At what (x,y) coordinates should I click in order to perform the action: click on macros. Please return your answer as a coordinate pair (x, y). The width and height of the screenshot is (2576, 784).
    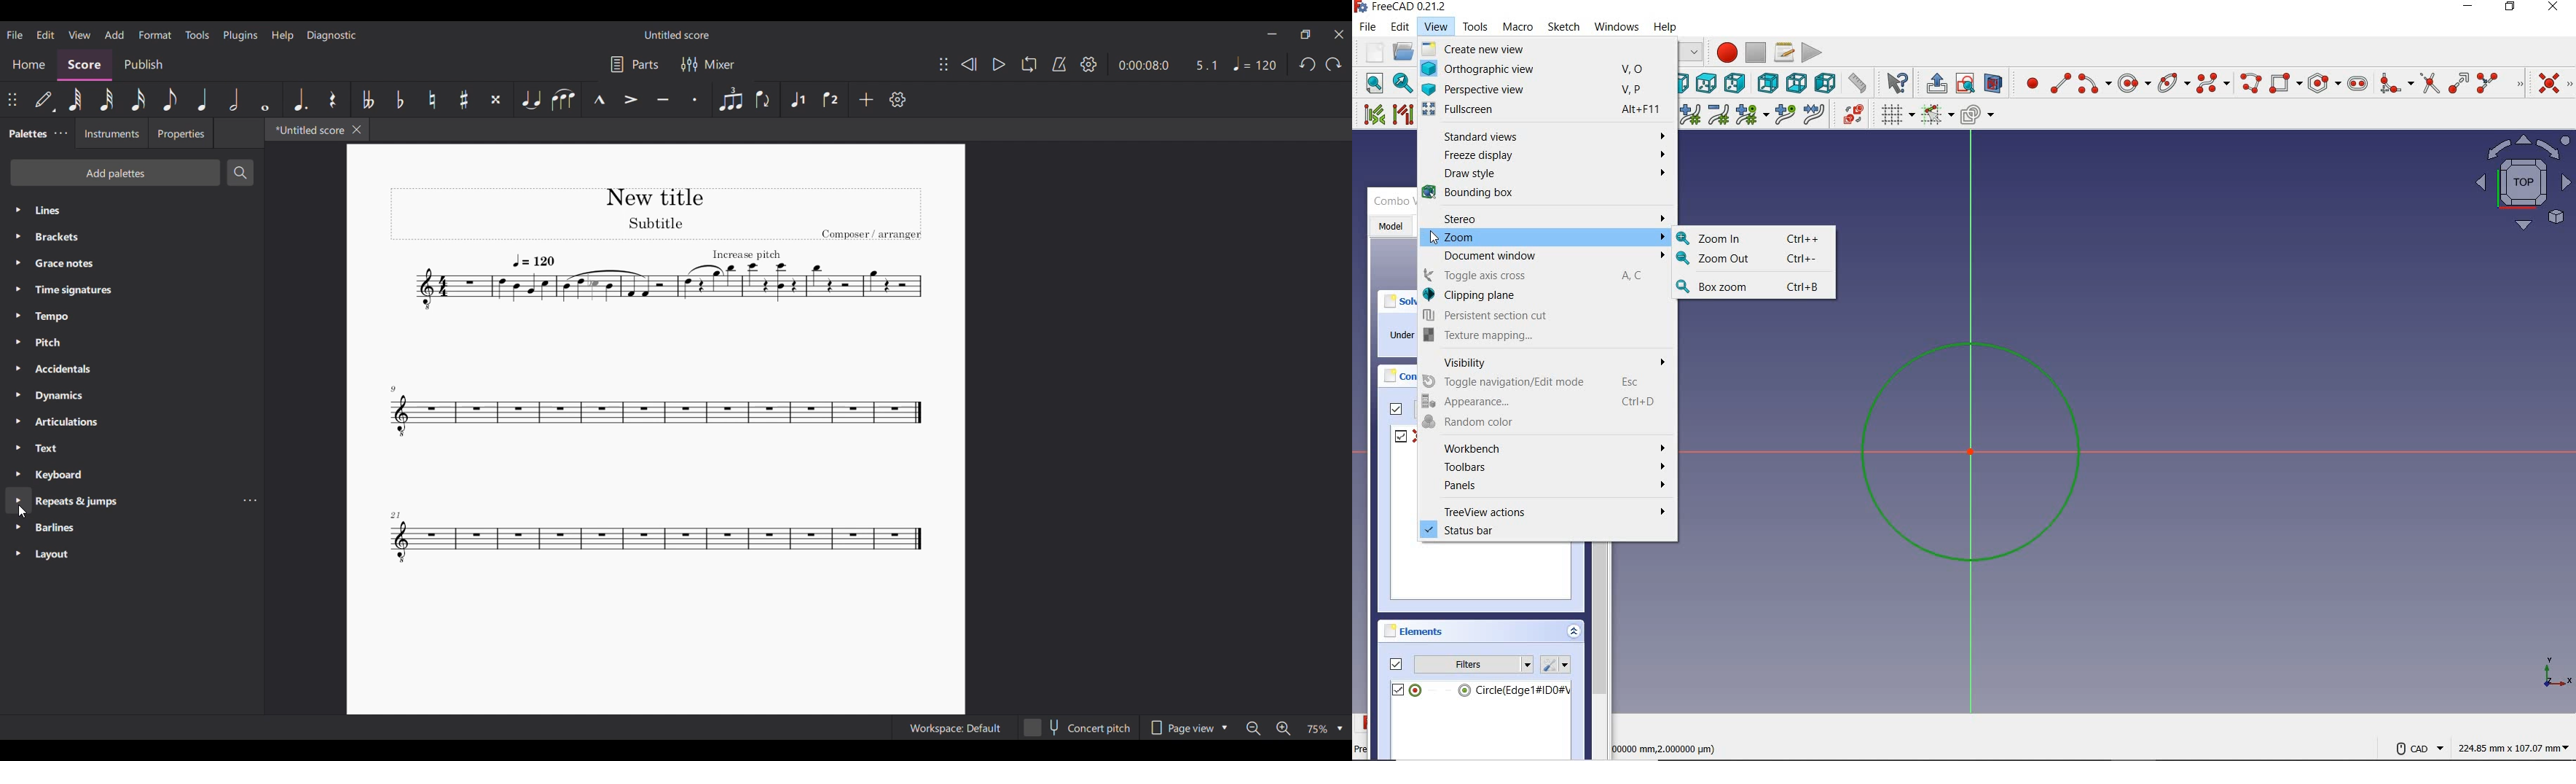
    Looking at the image, I should click on (1784, 52).